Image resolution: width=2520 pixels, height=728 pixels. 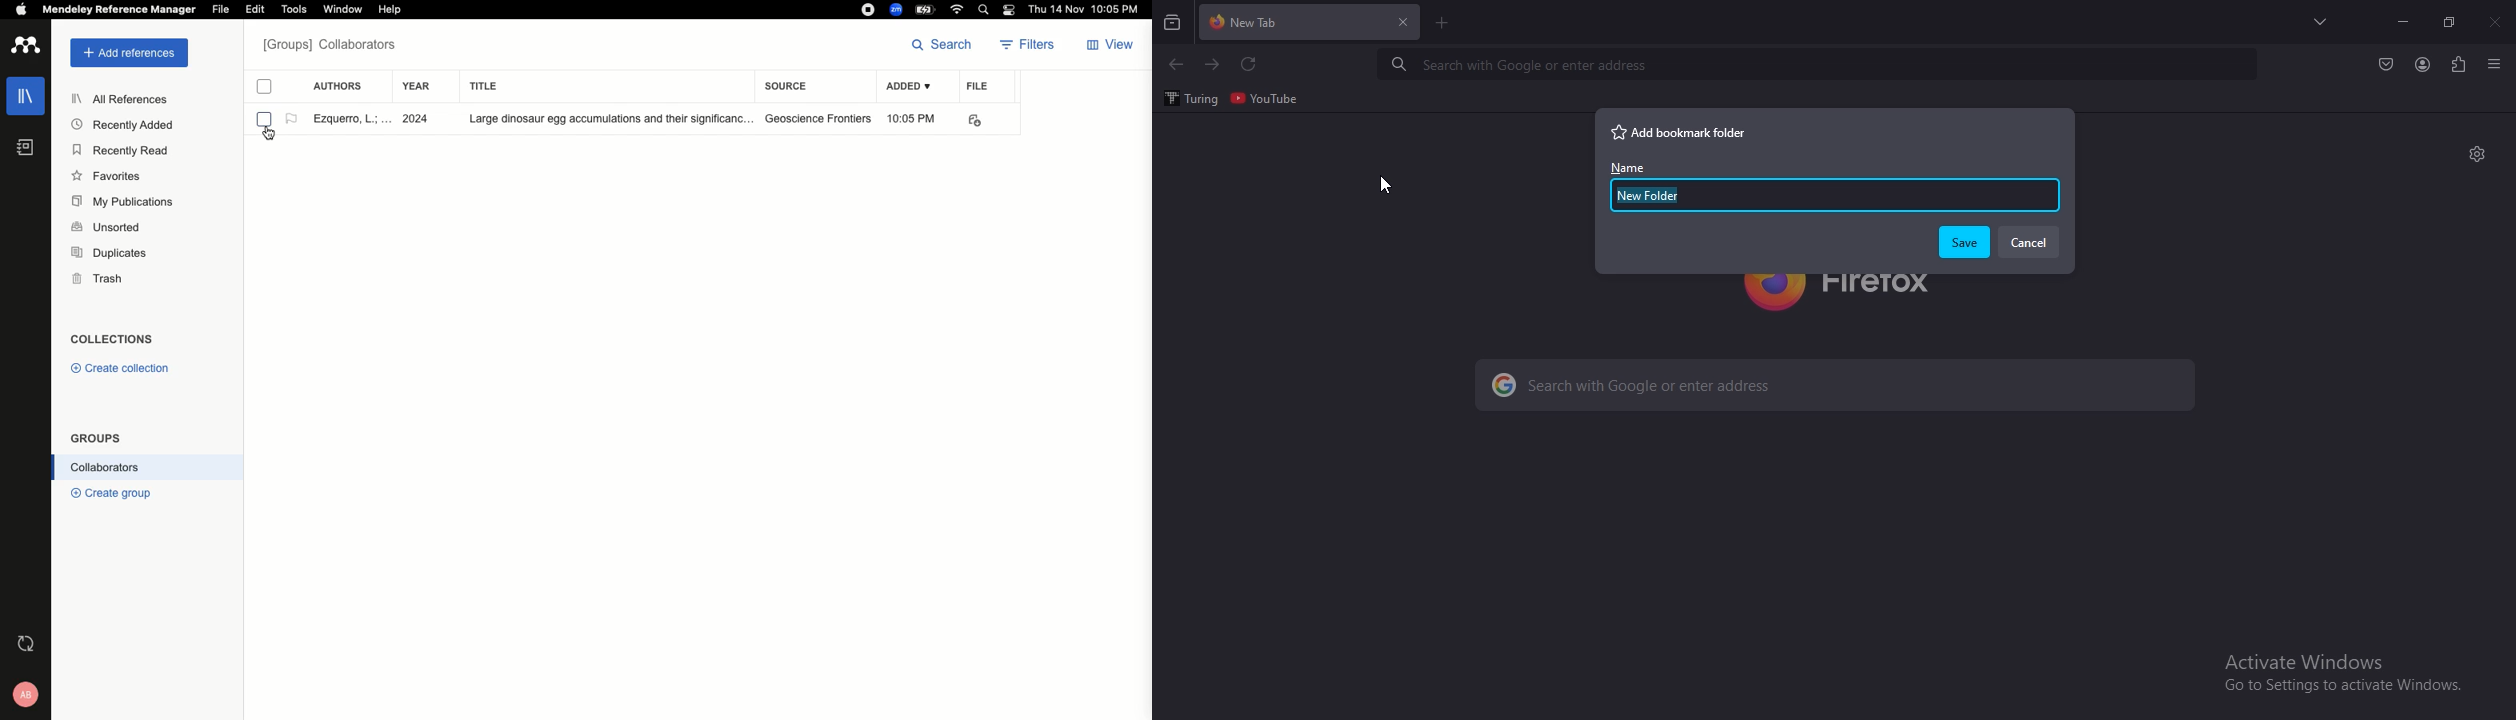 I want to click on Collections, so click(x=117, y=341).